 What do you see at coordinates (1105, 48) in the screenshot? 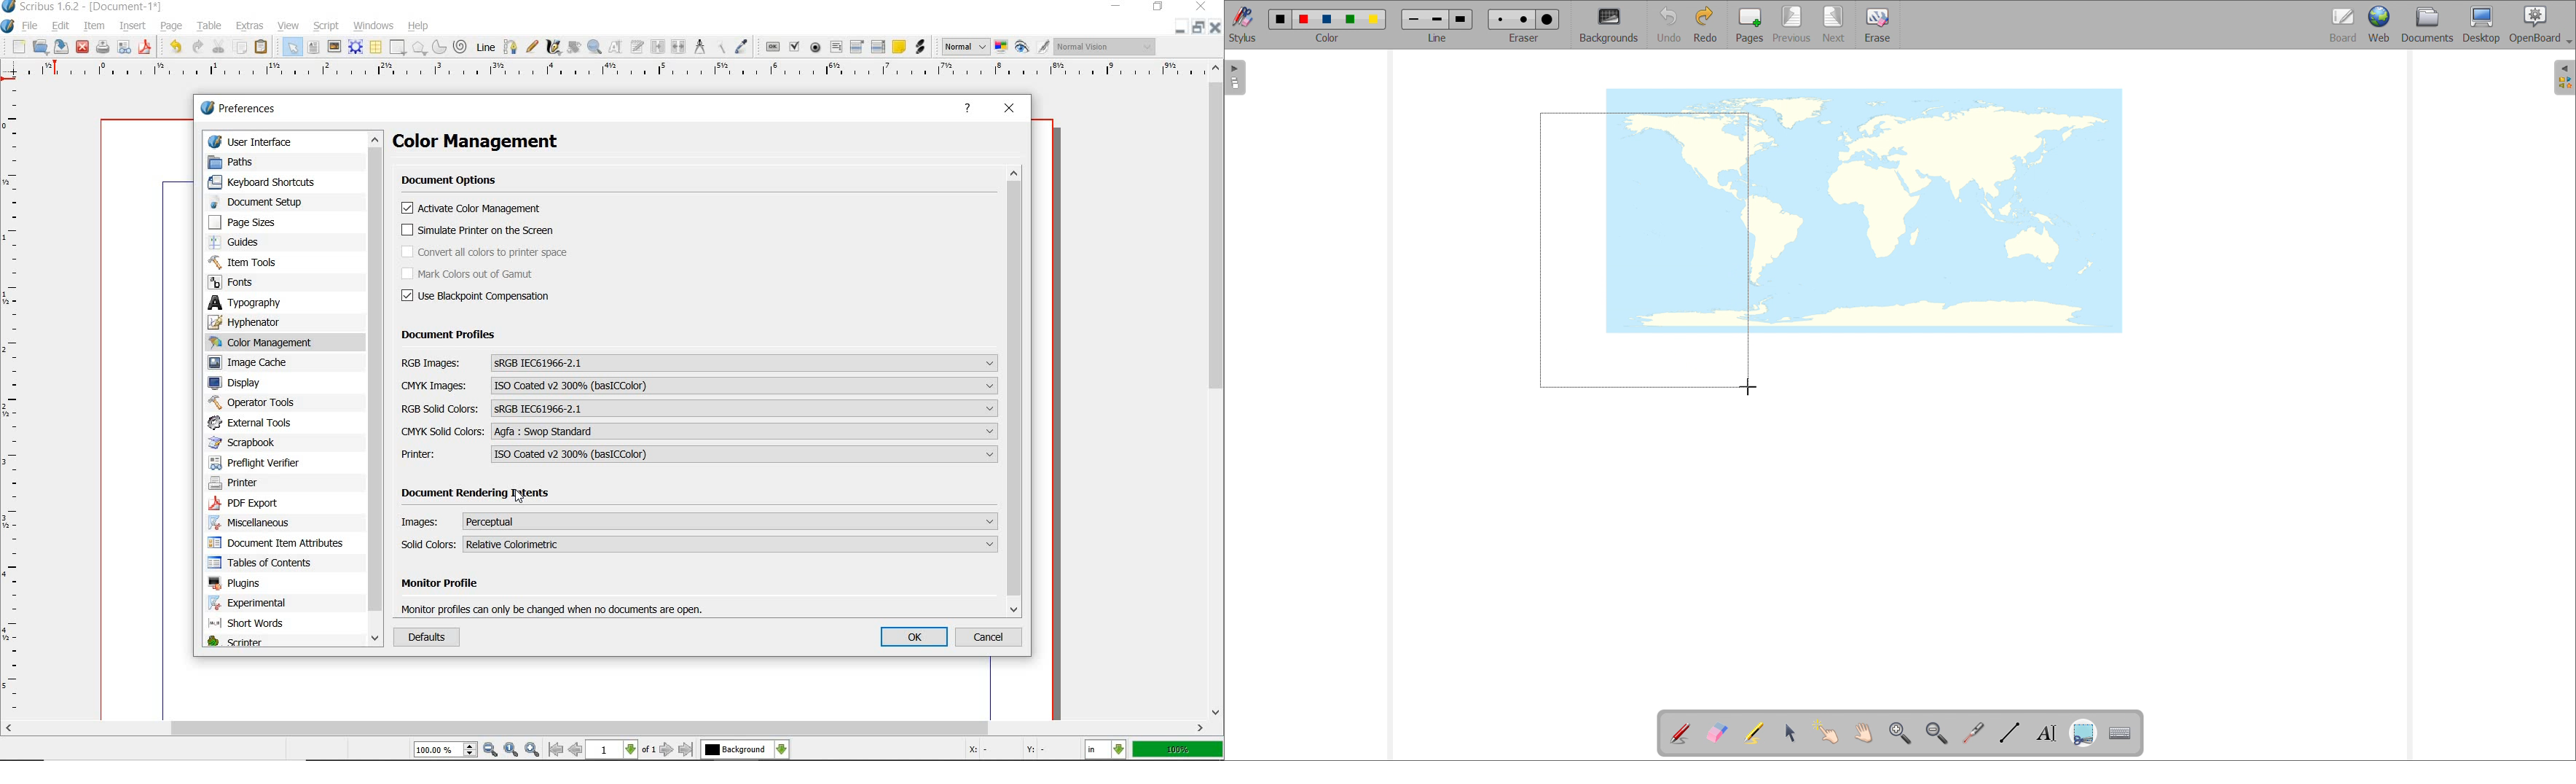
I see `visual appearance of the display` at bounding box center [1105, 48].